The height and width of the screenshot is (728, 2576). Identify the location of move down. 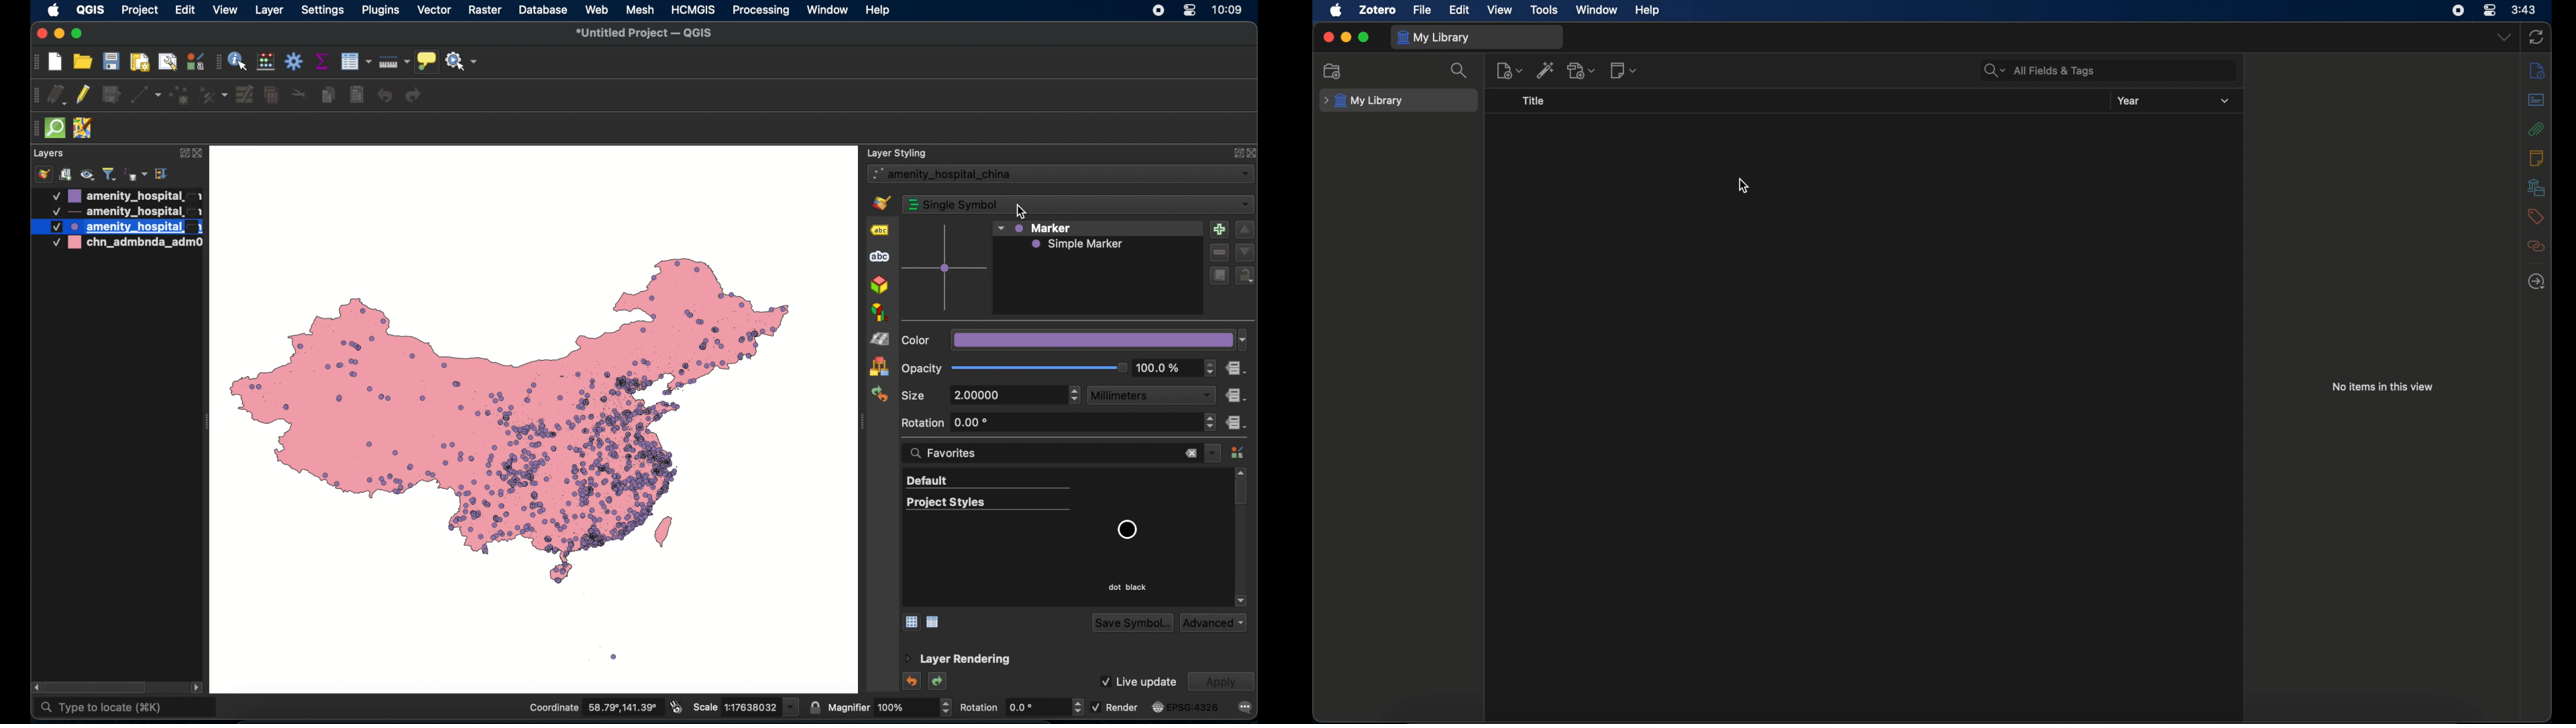
(1245, 251).